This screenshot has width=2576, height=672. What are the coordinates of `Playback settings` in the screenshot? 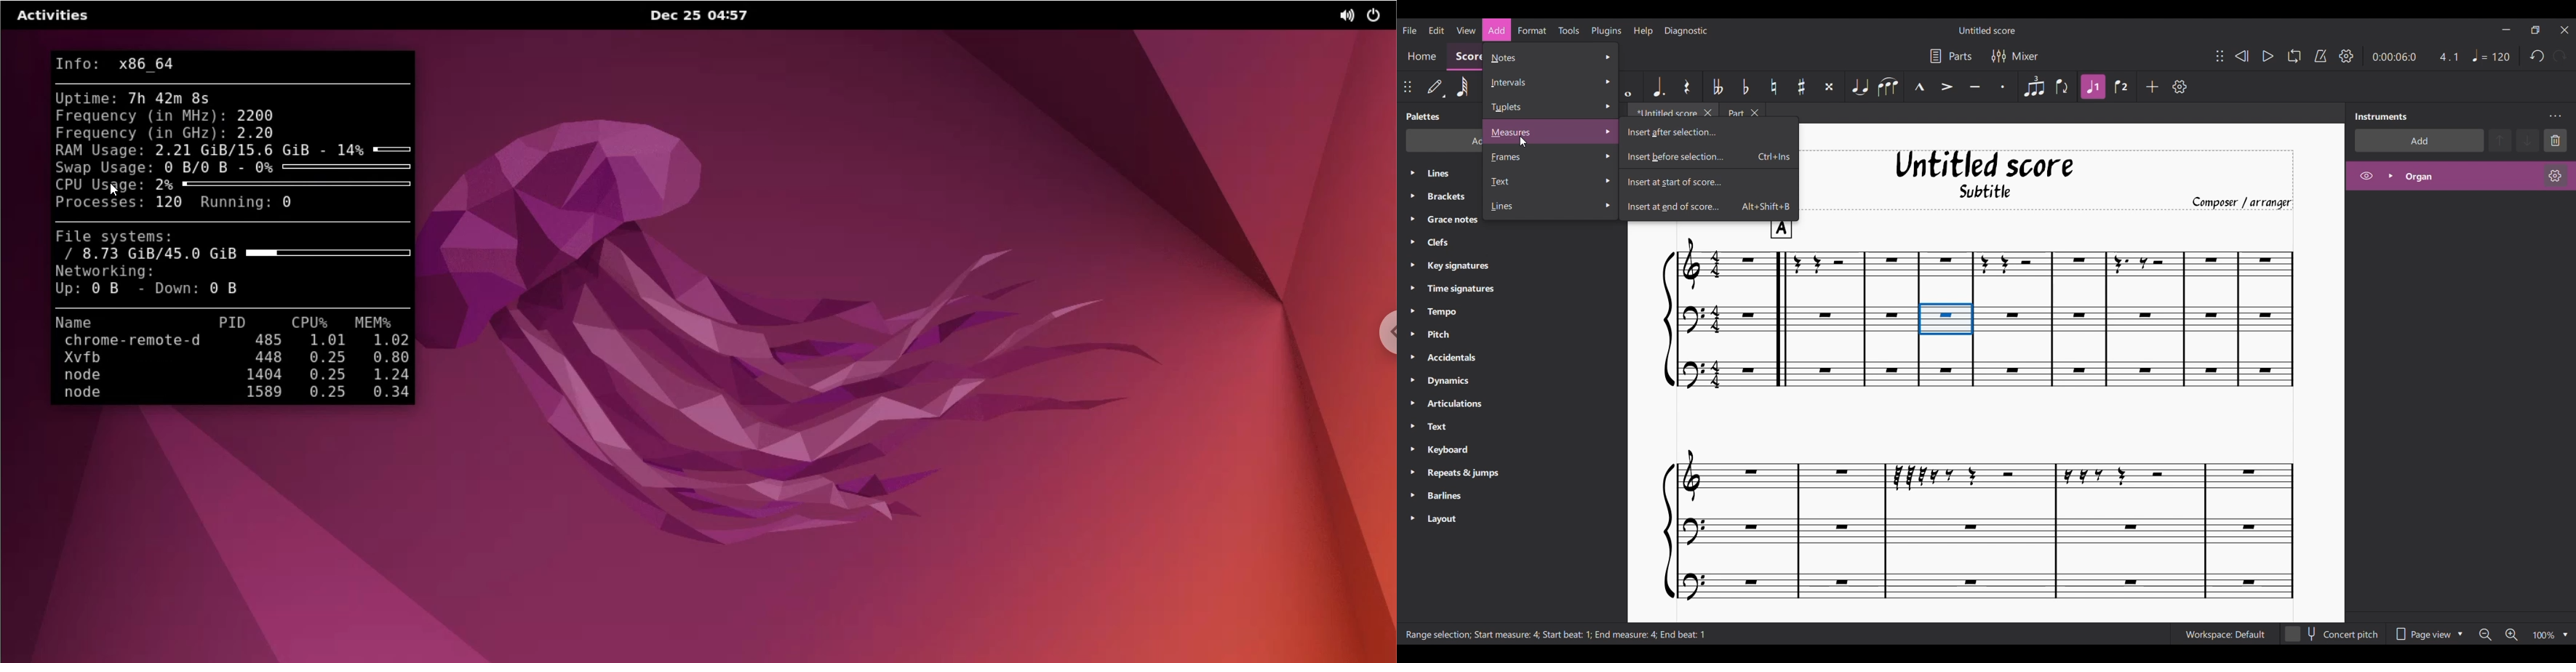 It's located at (2346, 56).